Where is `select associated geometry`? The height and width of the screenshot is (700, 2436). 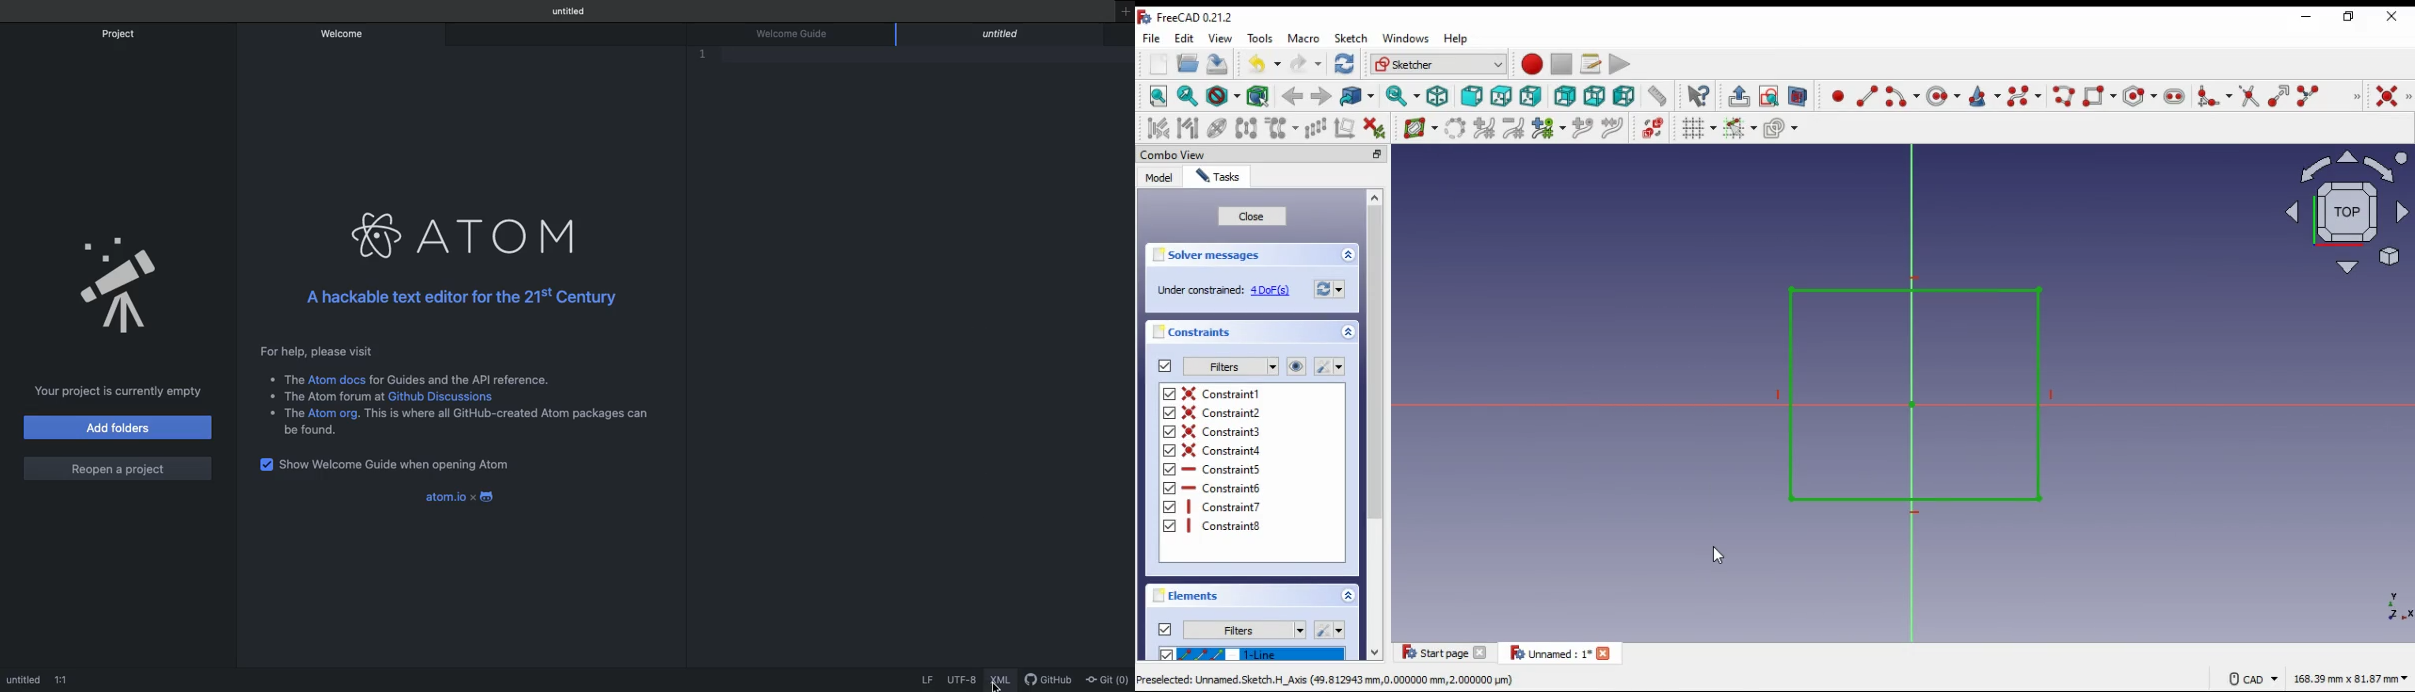
select associated geometry is located at coordinates (1188, 128).